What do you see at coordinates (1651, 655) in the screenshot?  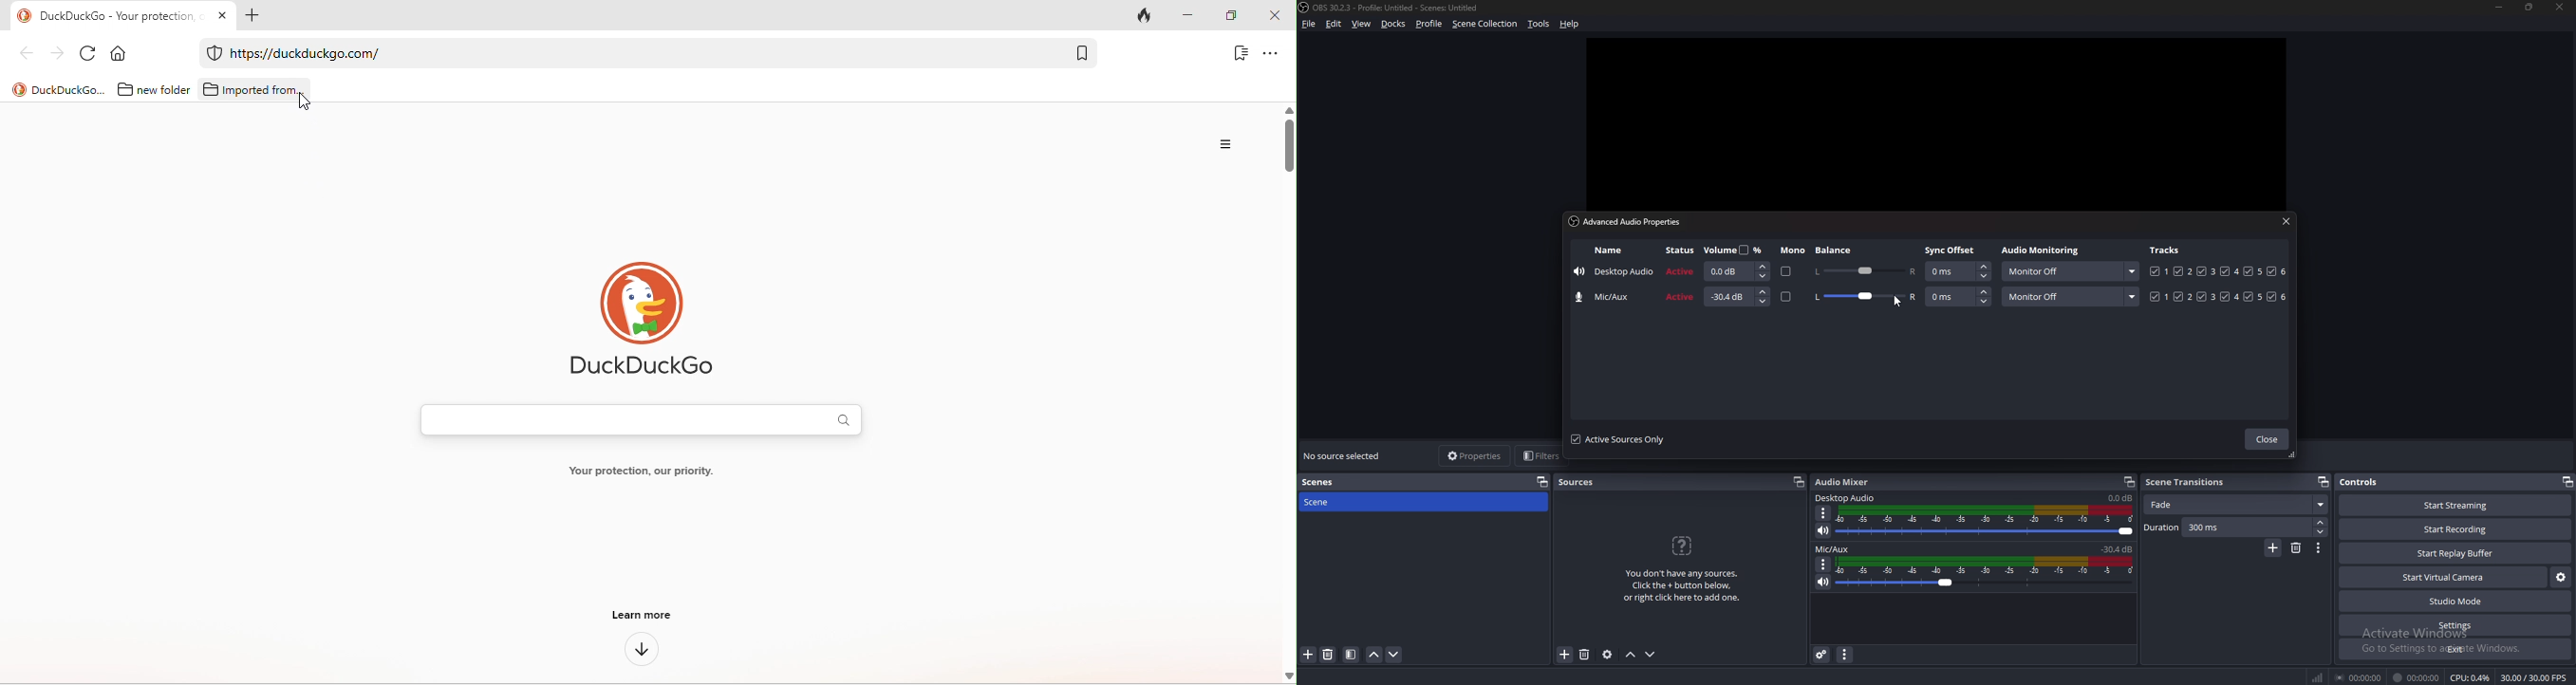 I see `move source down` at bounding box center [1651, 655].